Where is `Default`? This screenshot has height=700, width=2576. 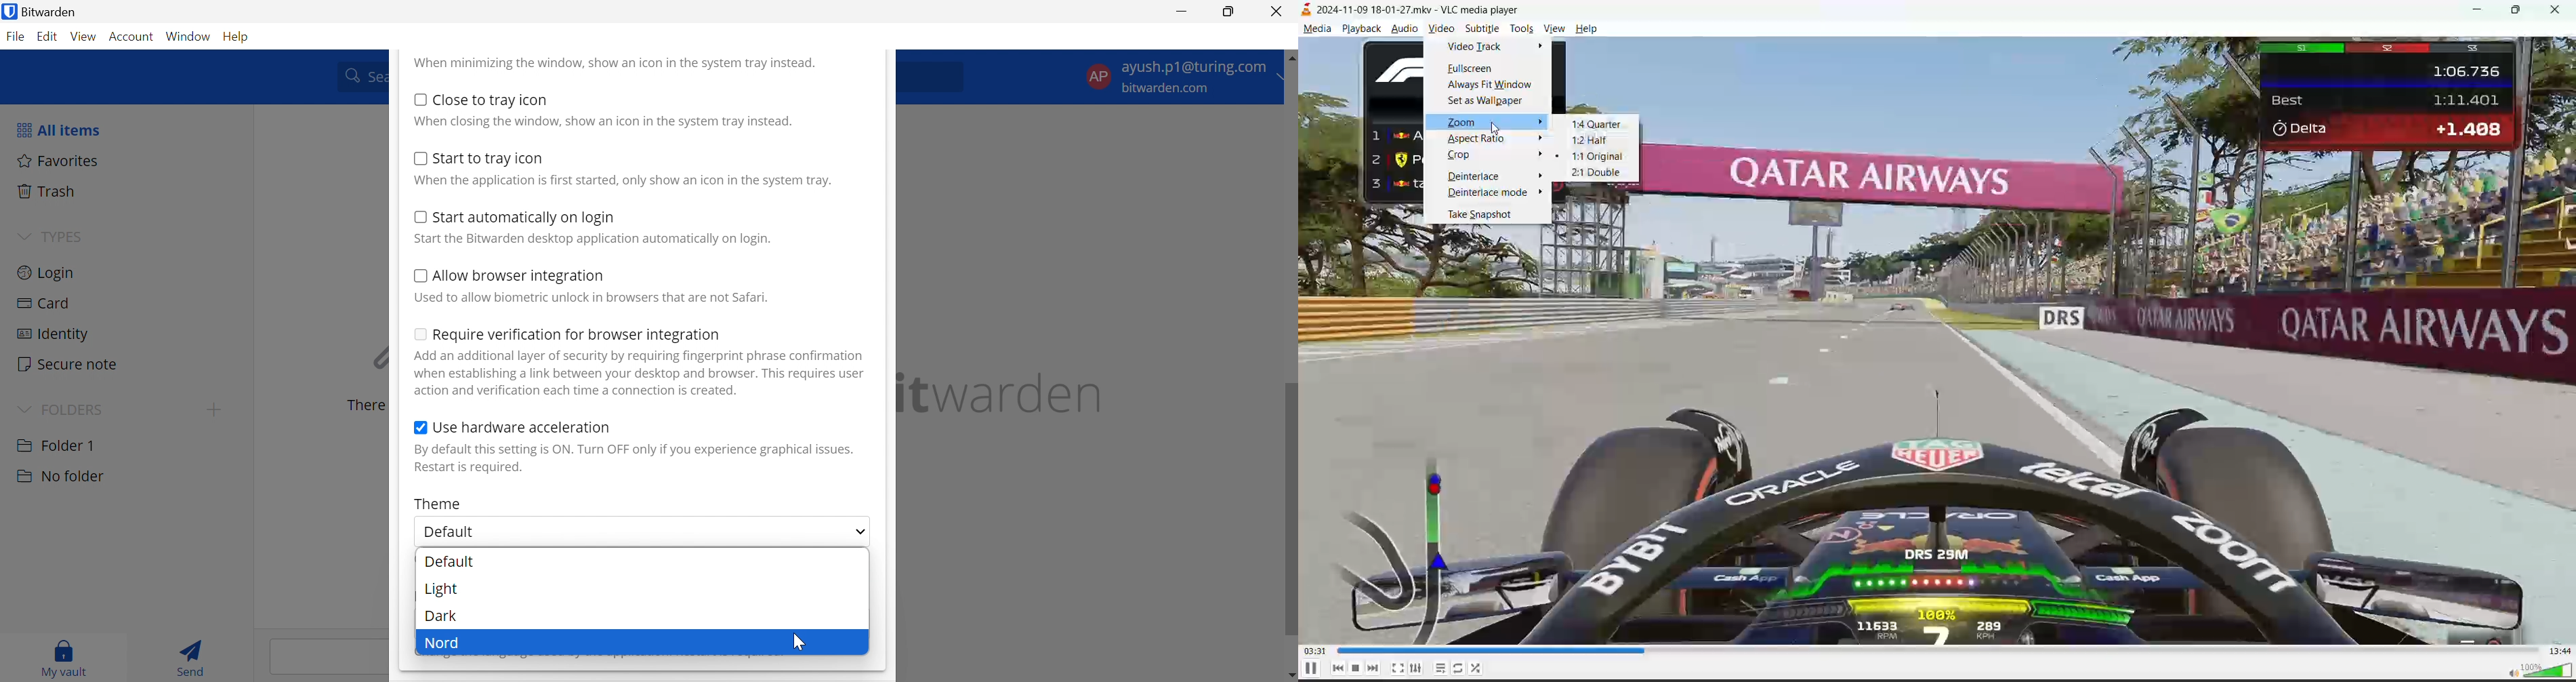 Default is located at coordinates (450, 561).